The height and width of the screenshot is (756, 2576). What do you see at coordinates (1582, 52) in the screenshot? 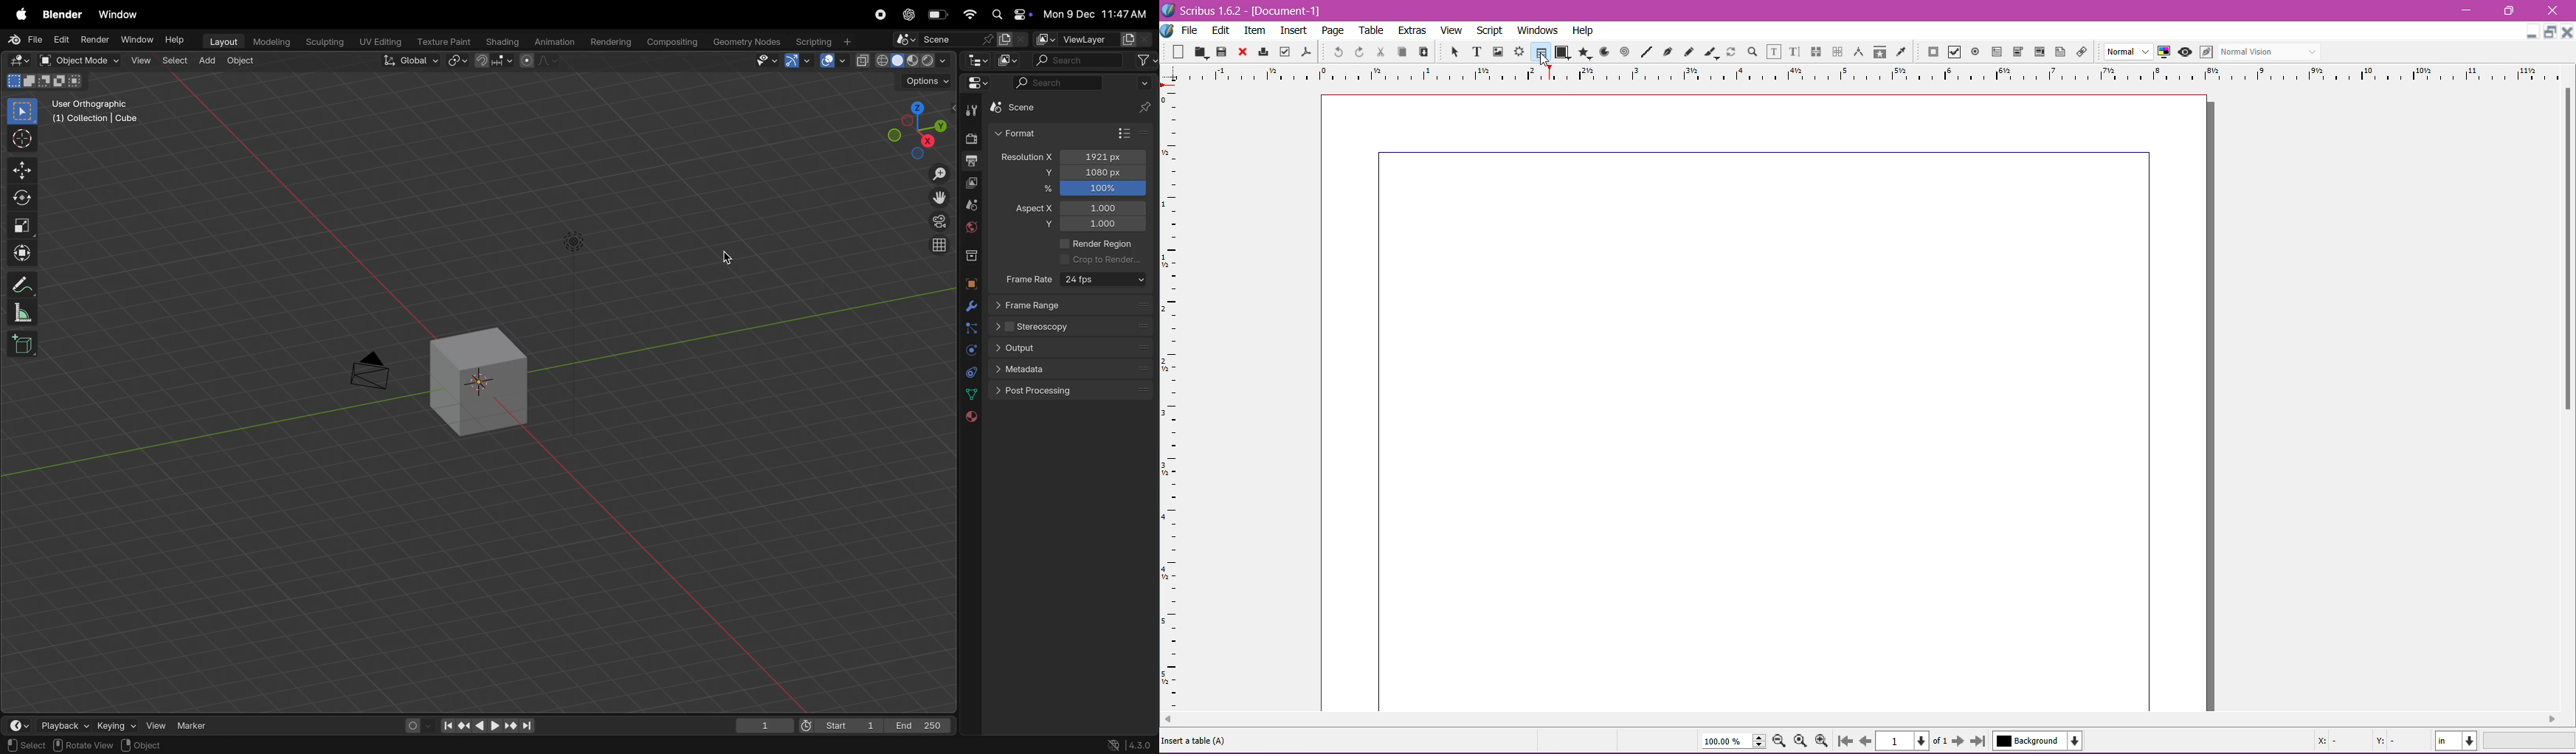
I see `Polygon` at bounding box center [1582, 52].